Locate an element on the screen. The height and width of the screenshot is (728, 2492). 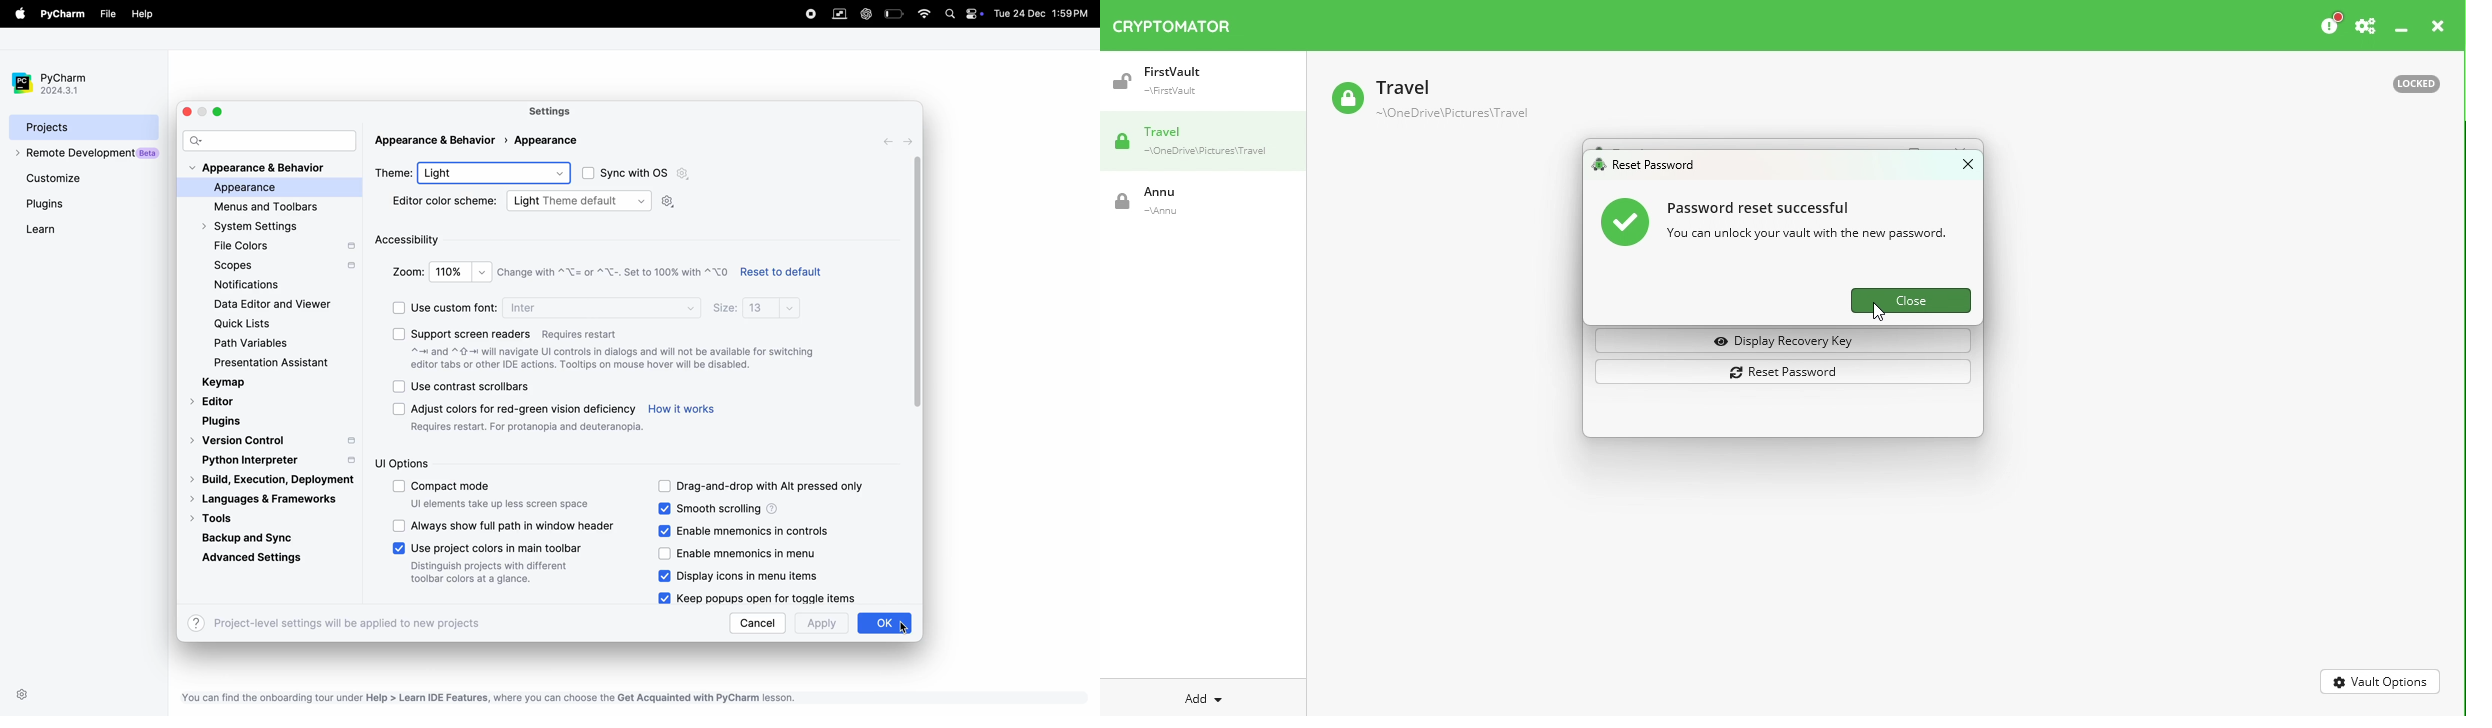
accessibility is located at coordinates (414, 241).